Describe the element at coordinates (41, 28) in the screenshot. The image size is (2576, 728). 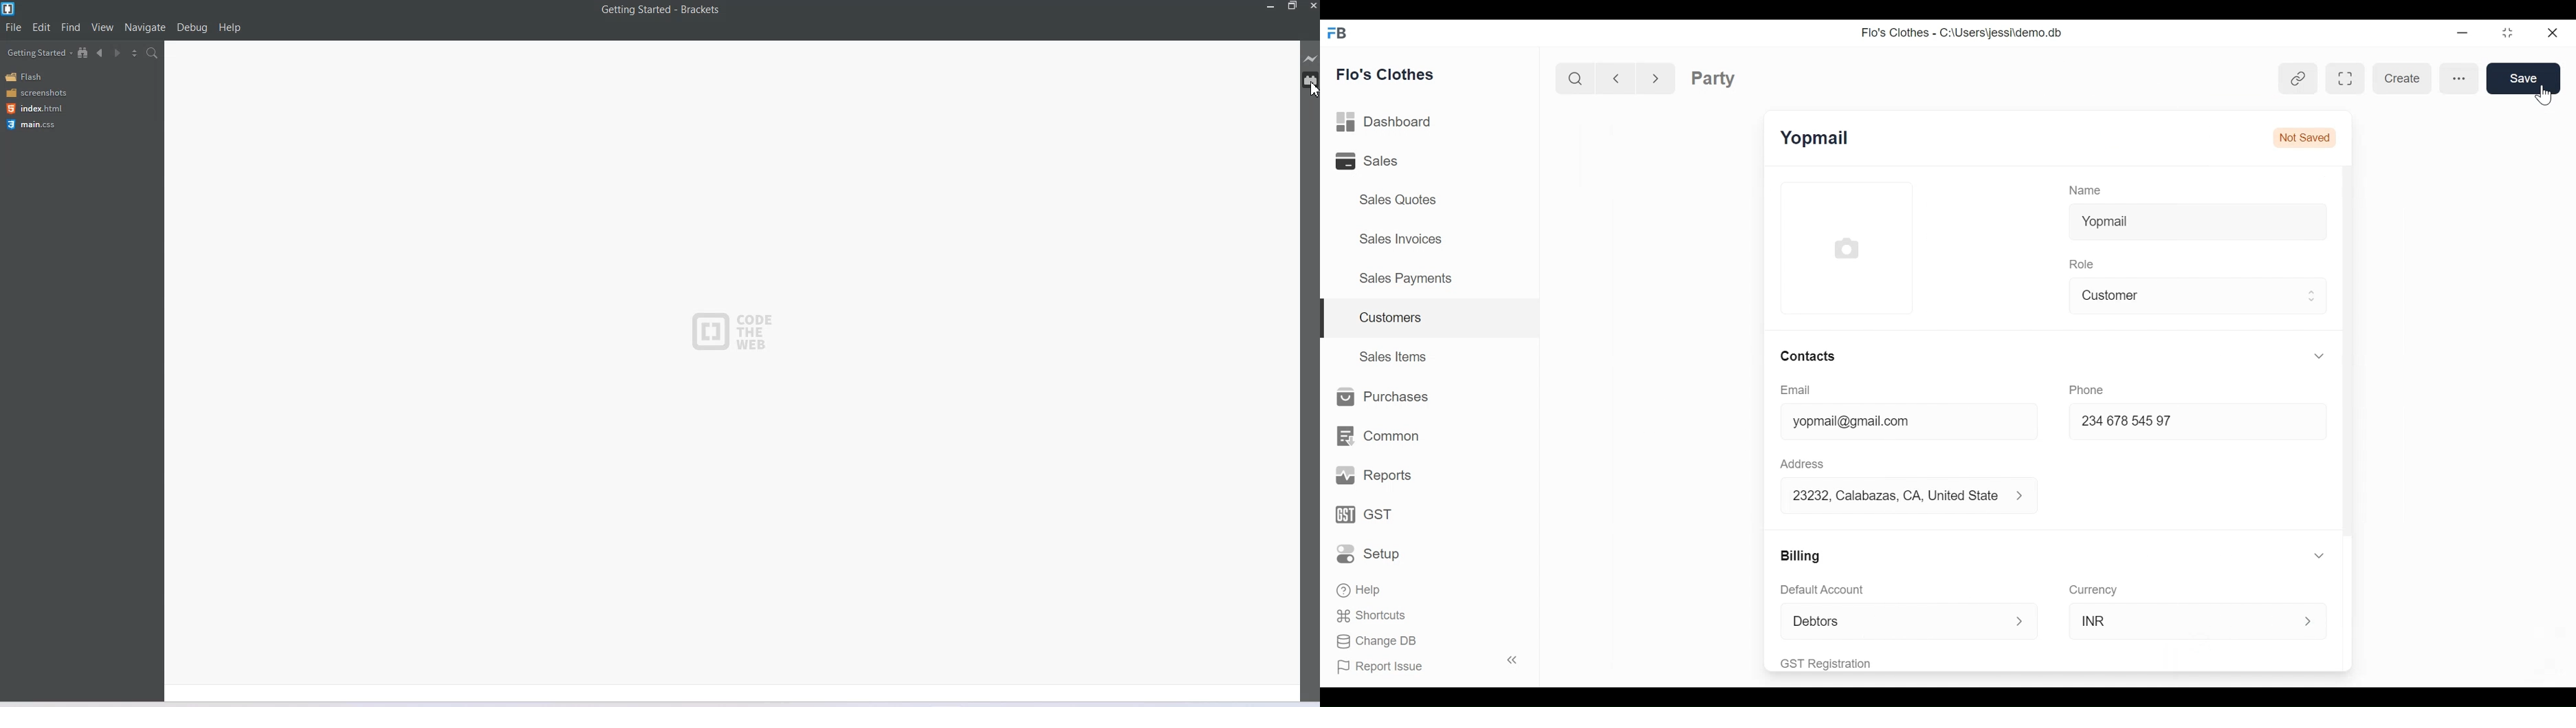
I see `Edit` at that location.